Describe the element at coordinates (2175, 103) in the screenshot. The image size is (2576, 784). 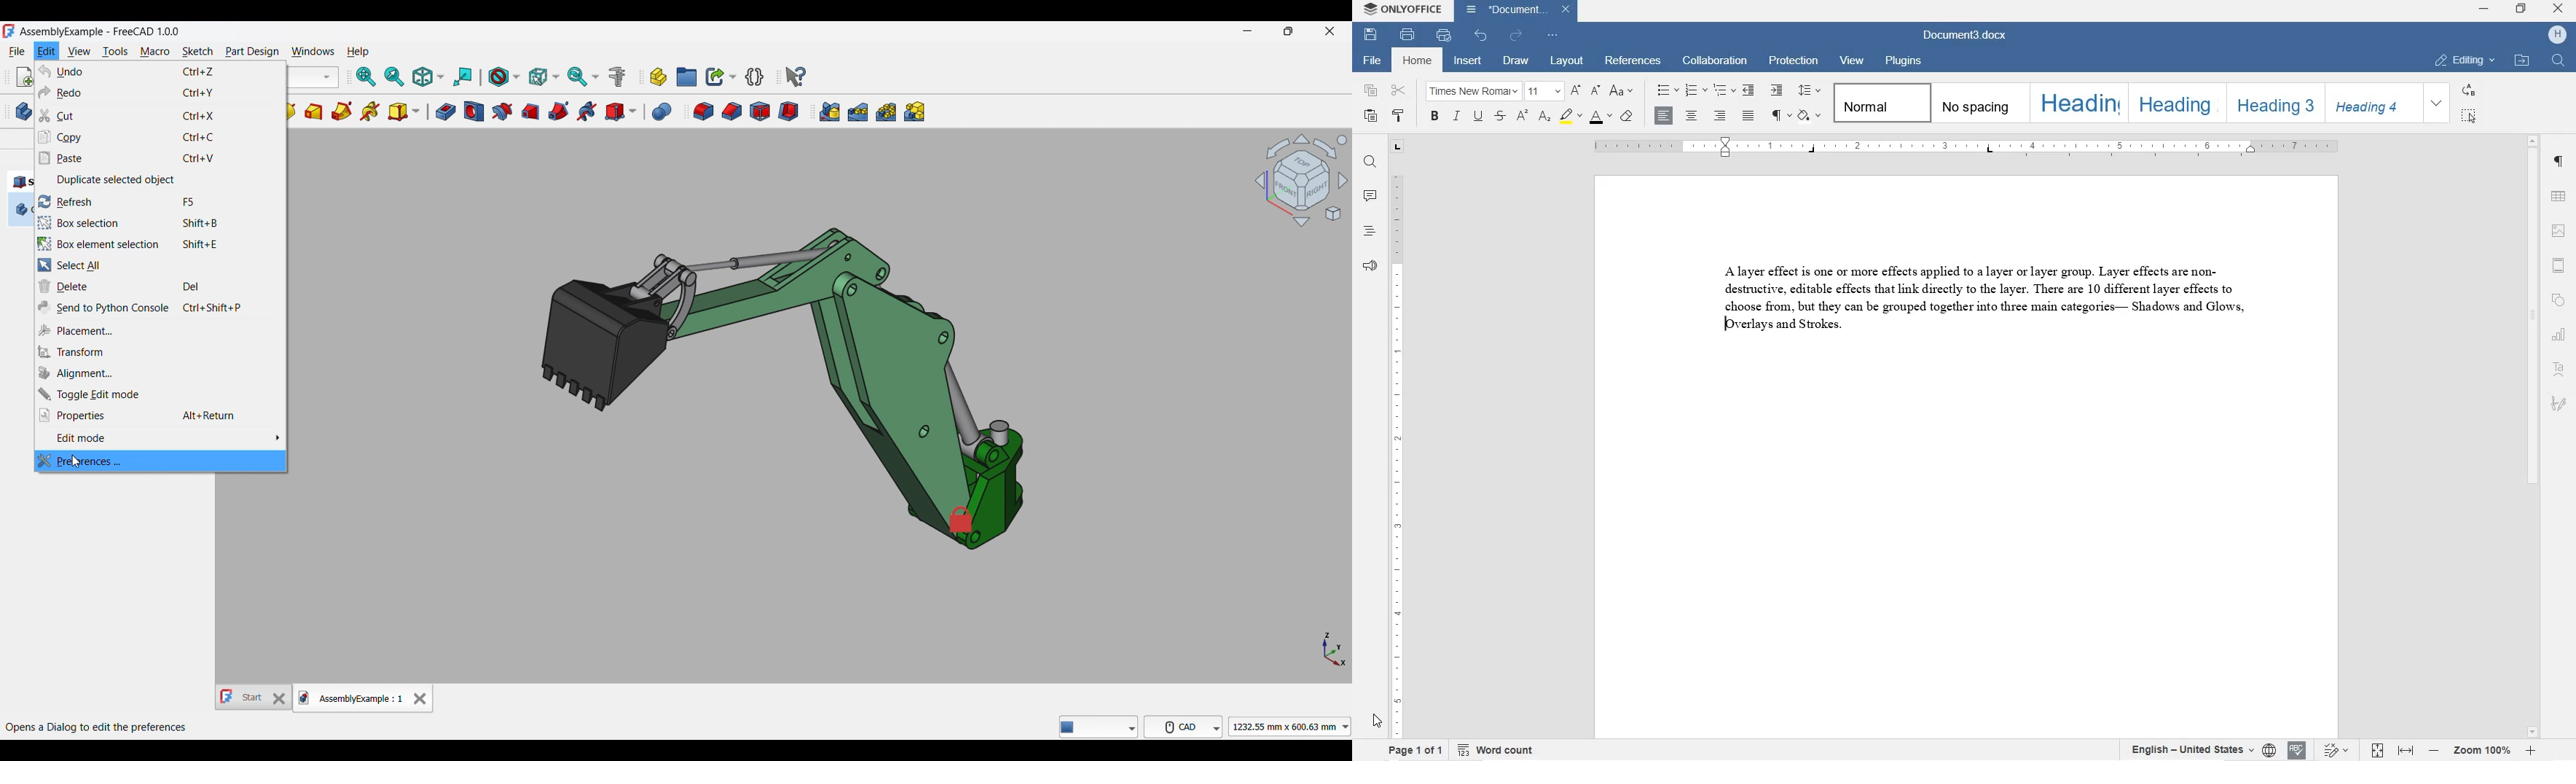
I see `HEADING 2` at that location.